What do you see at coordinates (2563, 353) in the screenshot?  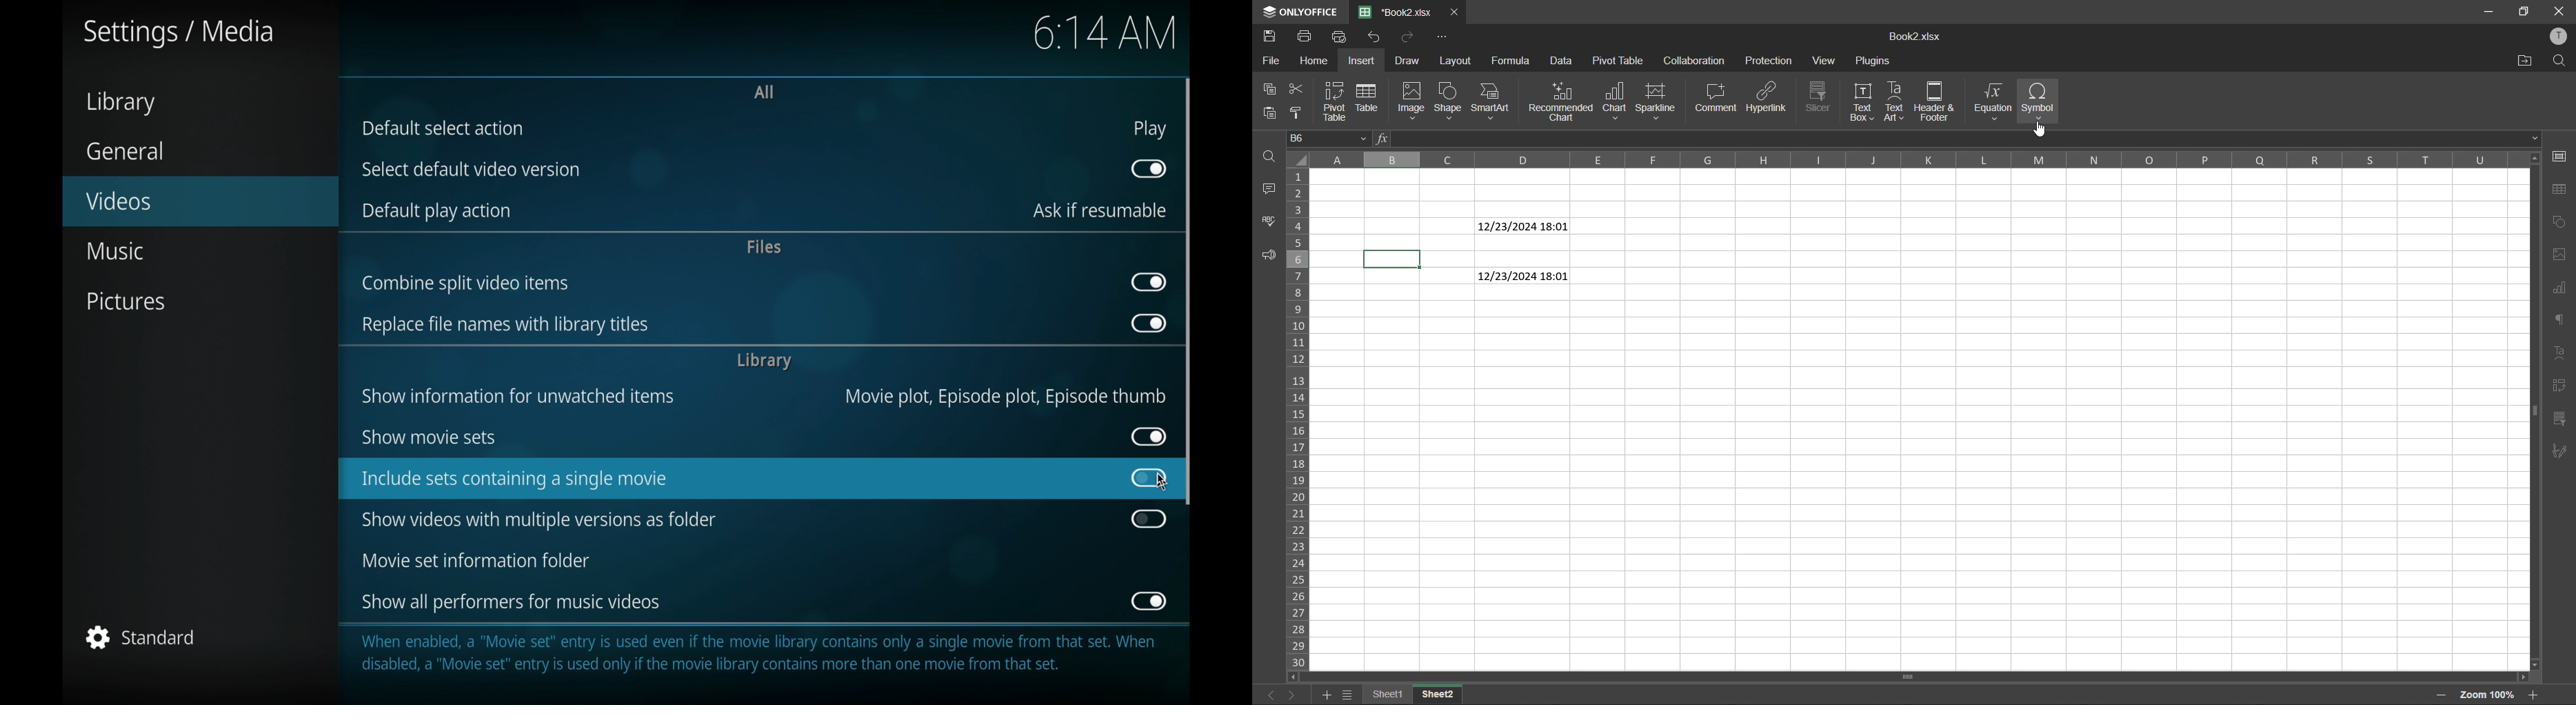 I see `text` at bounding box center [2563, 353].